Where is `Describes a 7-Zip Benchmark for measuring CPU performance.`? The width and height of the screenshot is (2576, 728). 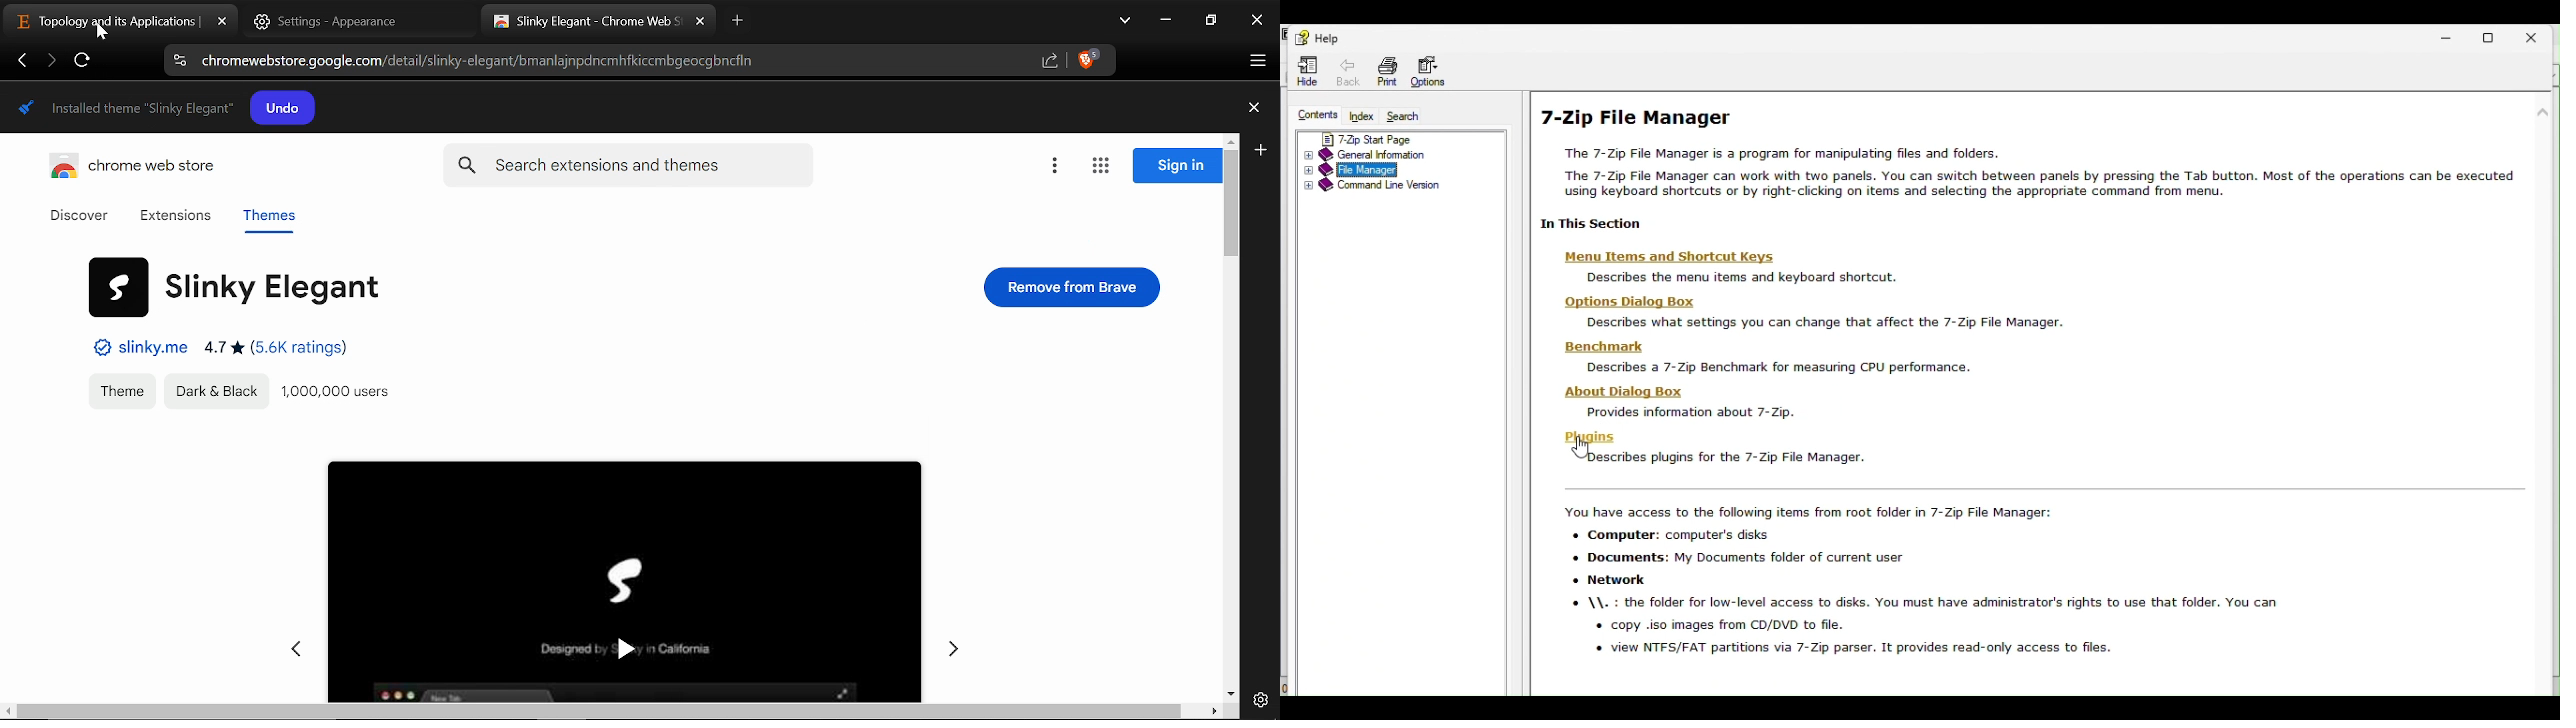
Describes a 7-Zip Benchmark for measuring CPU performance. is located at coordinates (1778, 367).